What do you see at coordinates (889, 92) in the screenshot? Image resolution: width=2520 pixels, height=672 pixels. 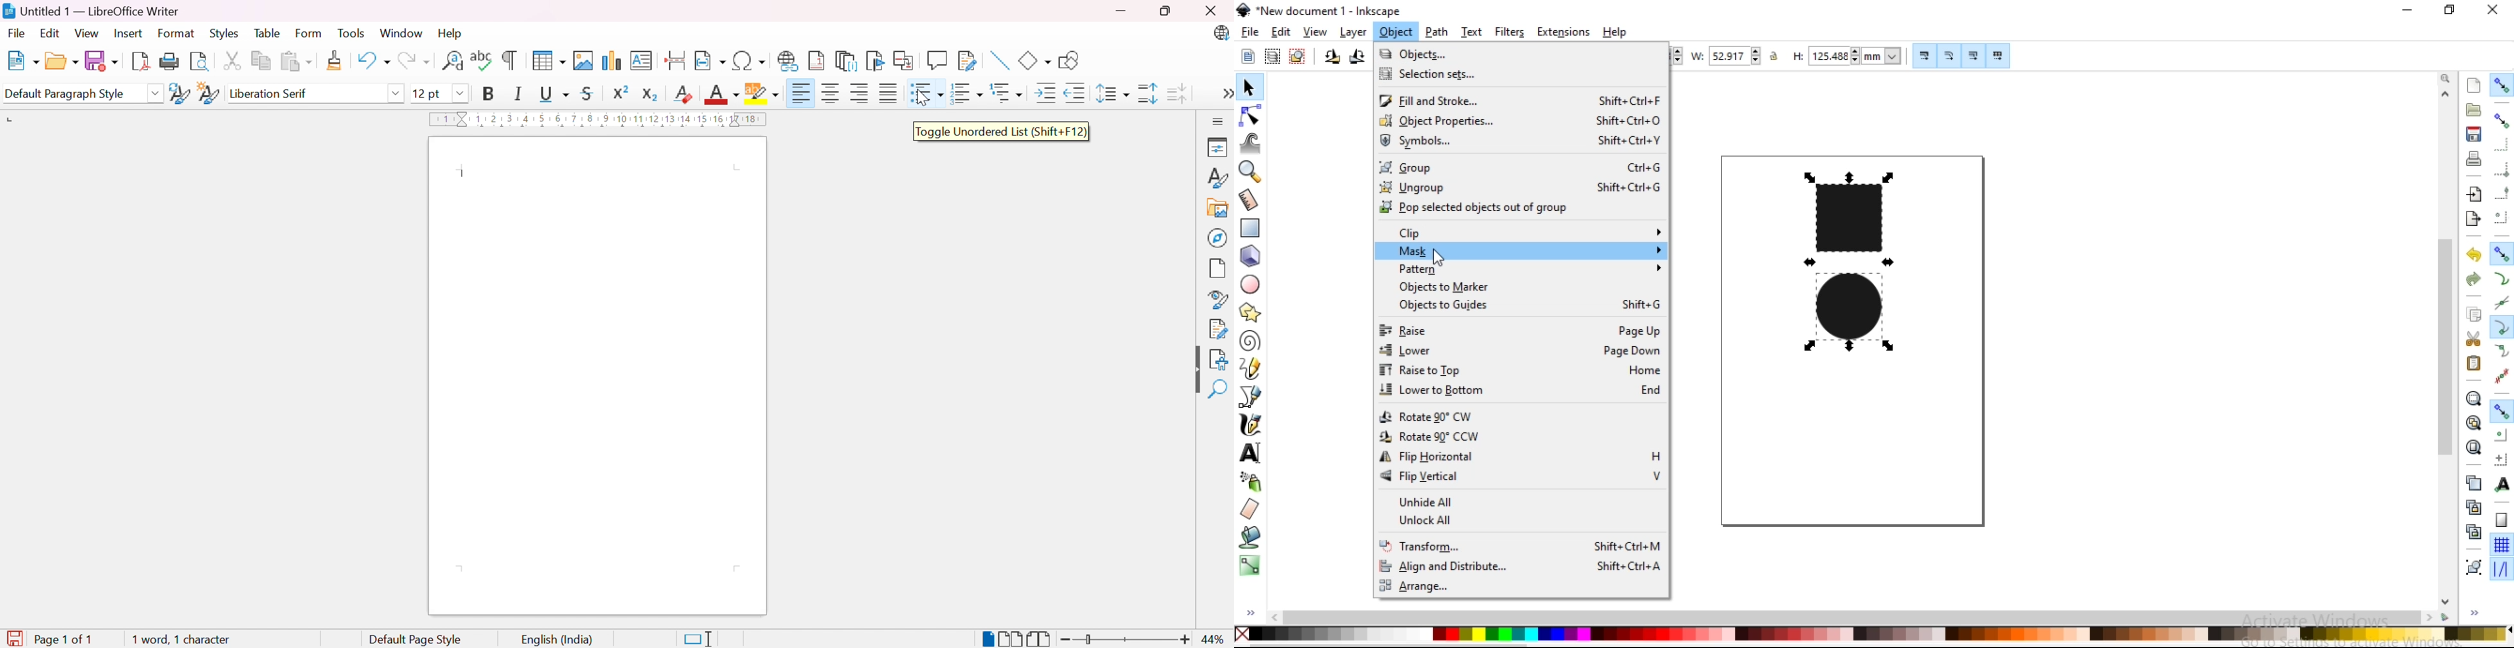 I see `Justified` at bounding box center [889, 92].